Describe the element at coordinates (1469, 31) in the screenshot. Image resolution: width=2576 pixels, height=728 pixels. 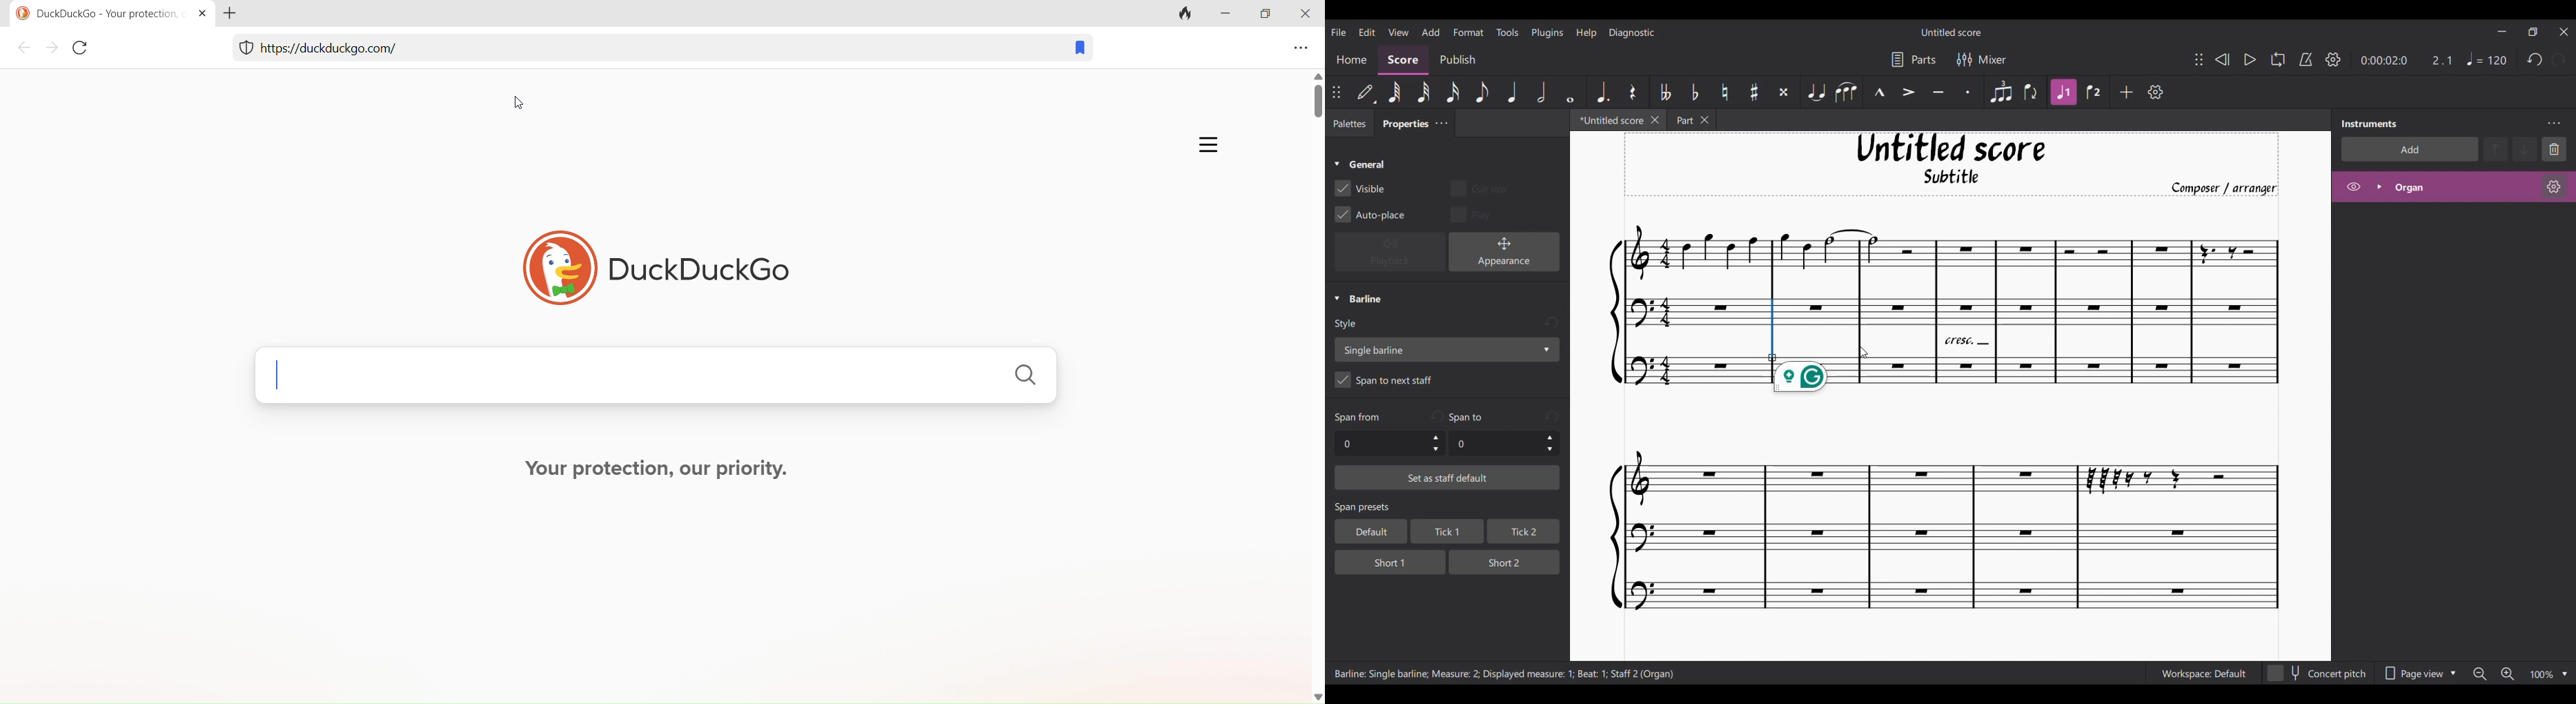
I see `Format menu` at that location.